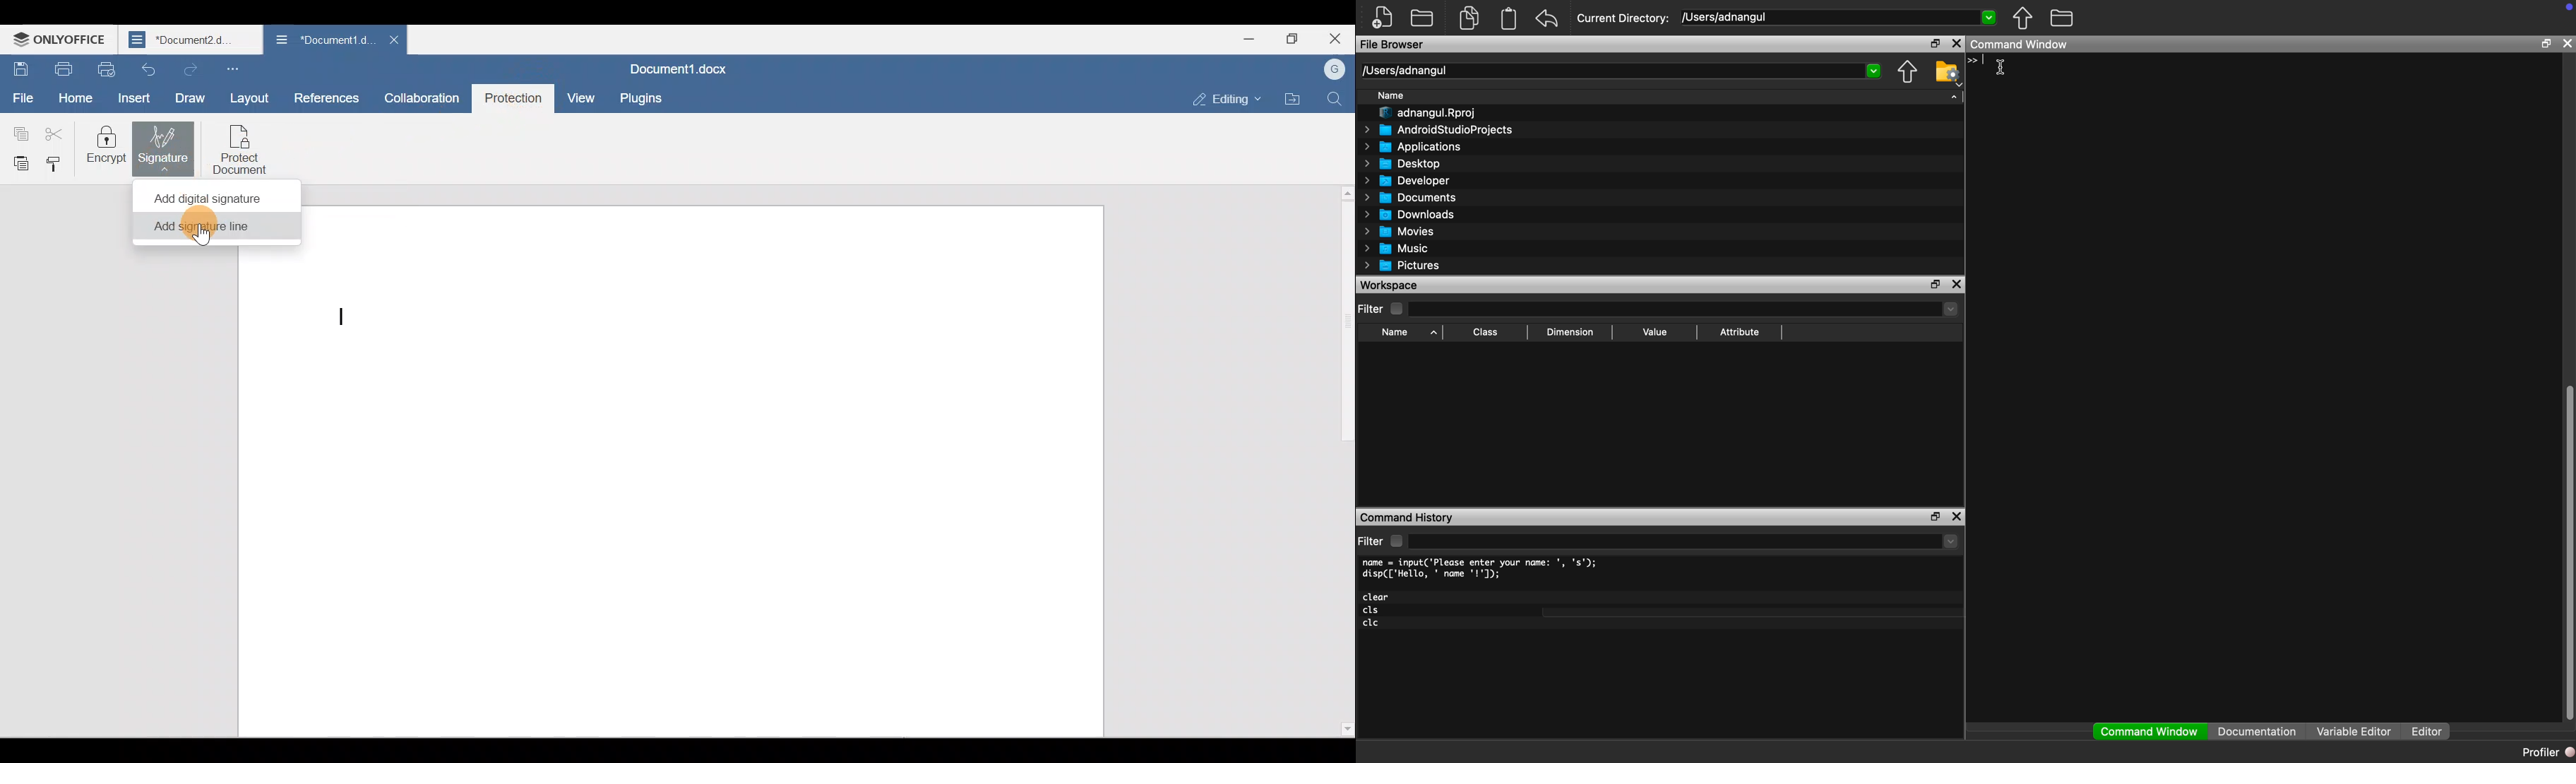  Describe the element at coordinates (1973, 61) in the screenshot. I see `icon` at that location.